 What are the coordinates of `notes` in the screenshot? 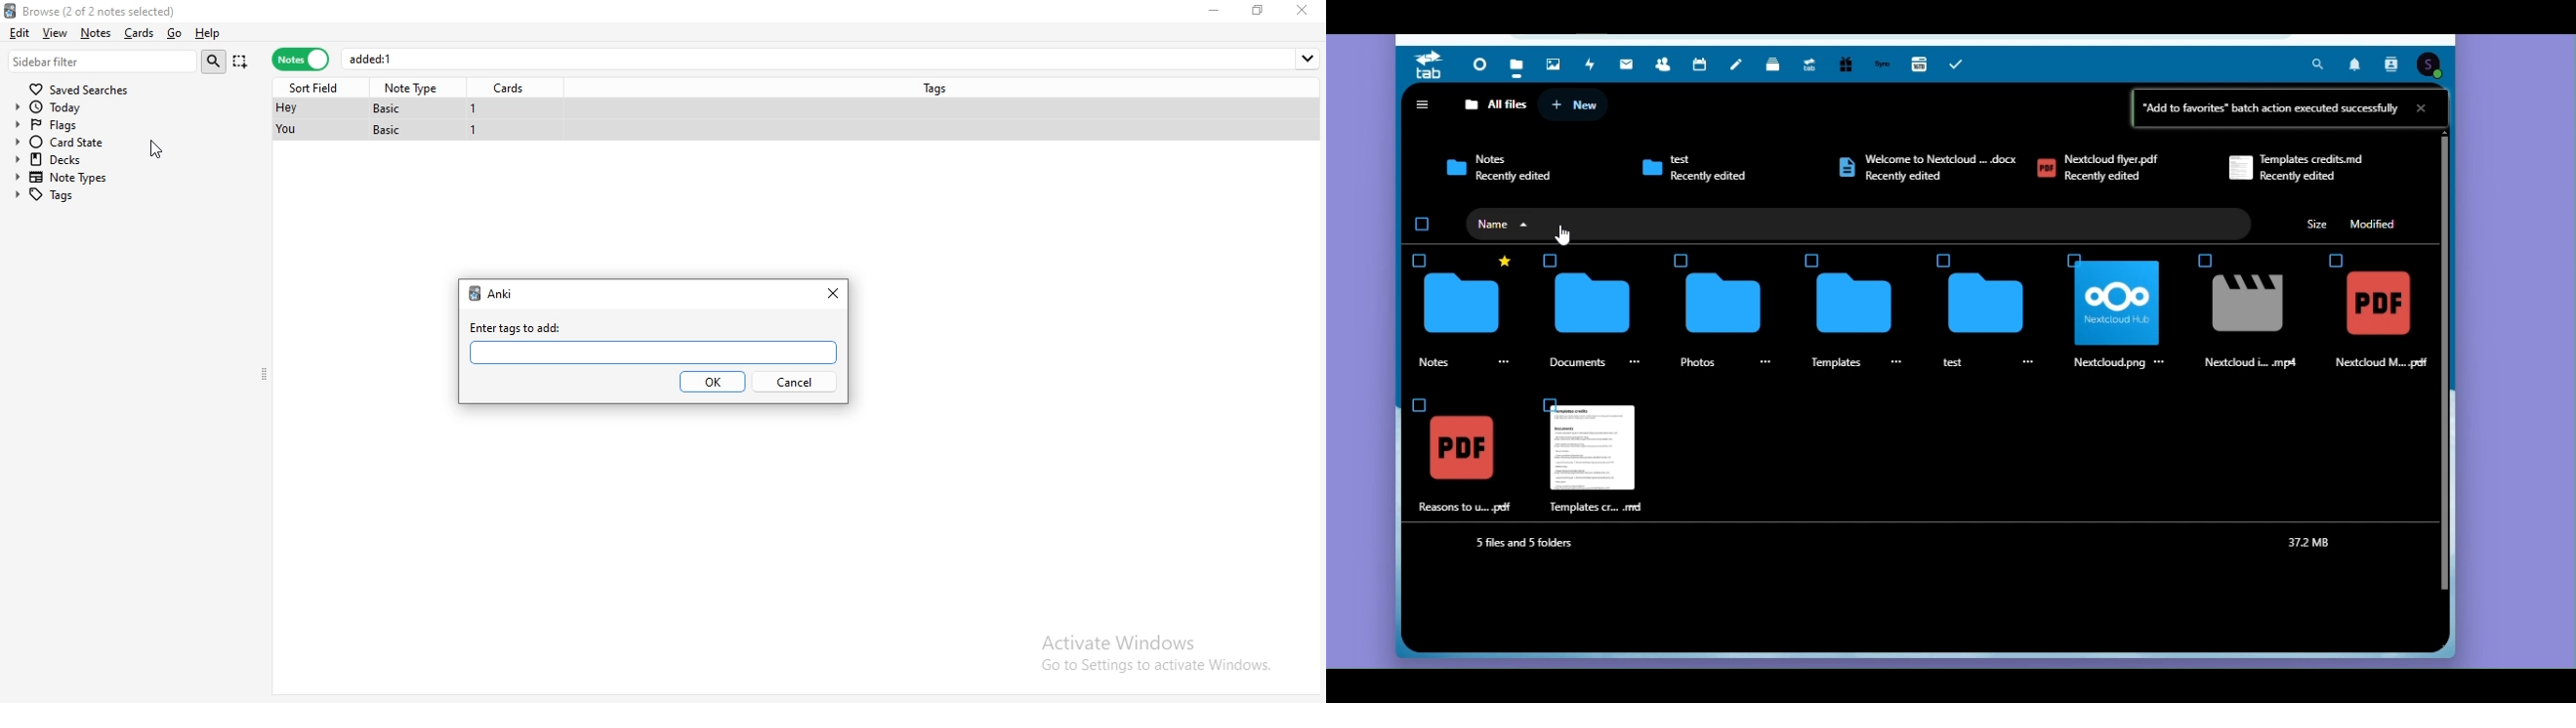 It's located at (300, 60).